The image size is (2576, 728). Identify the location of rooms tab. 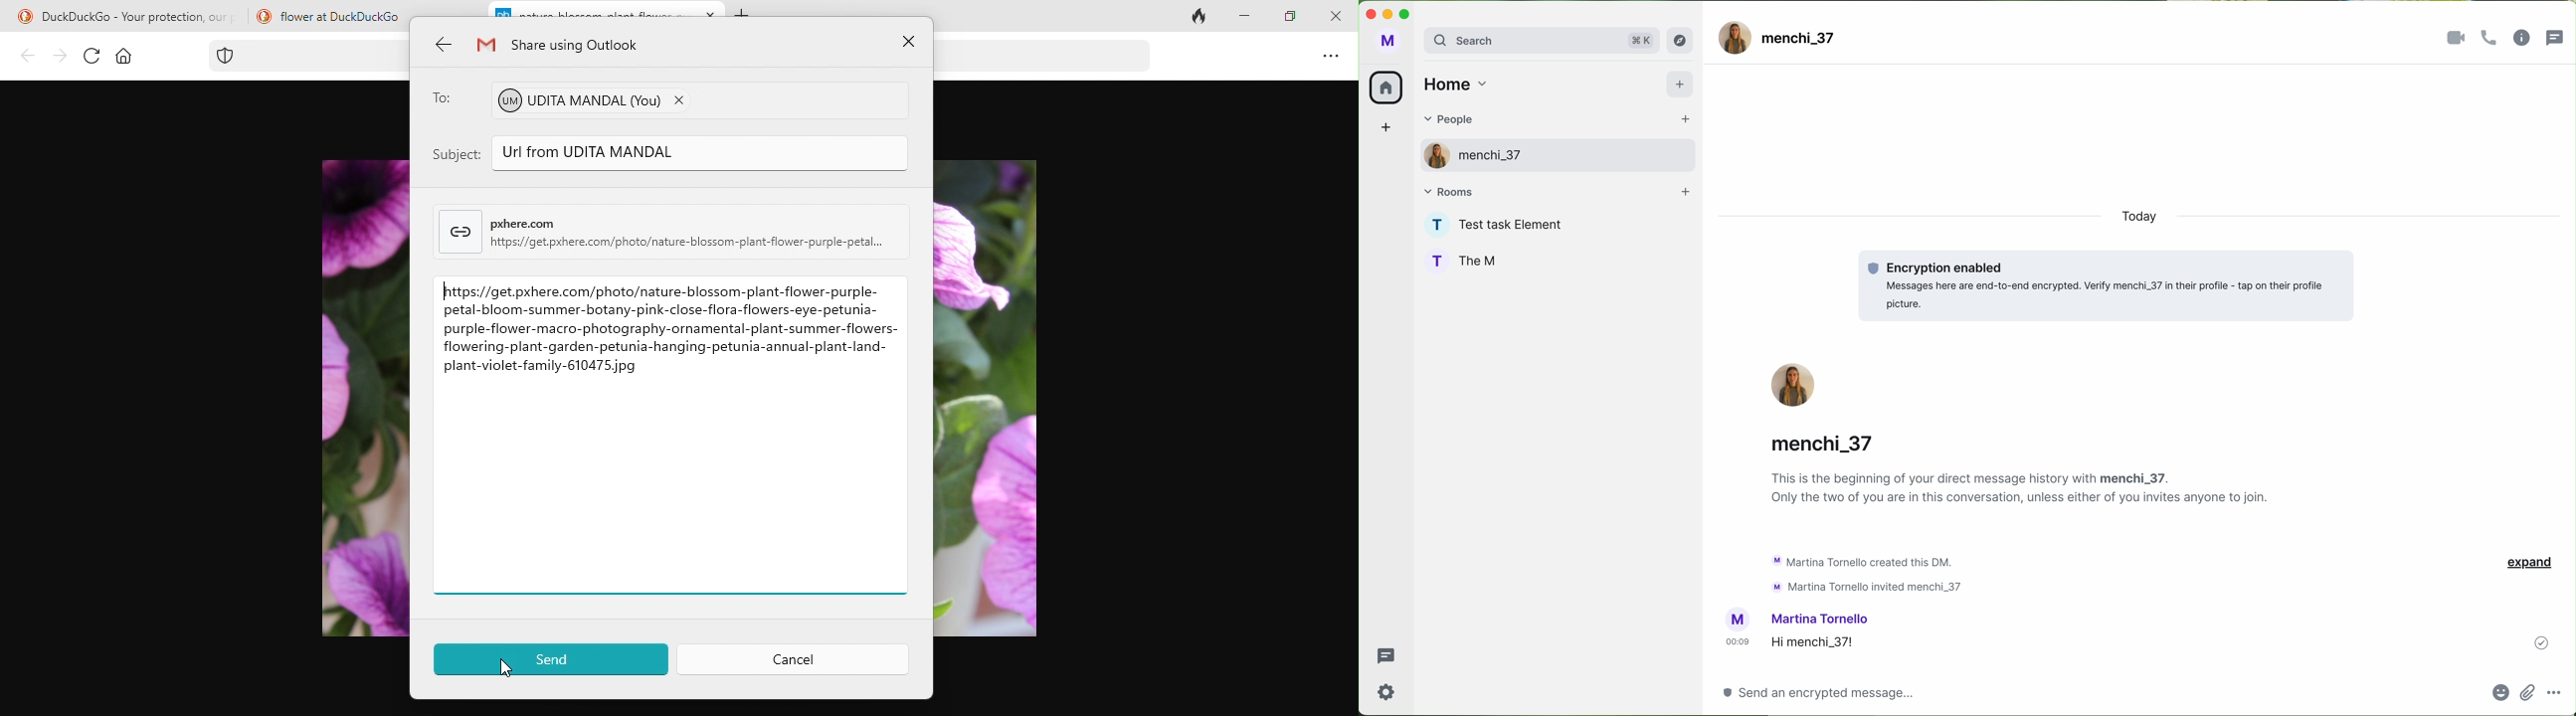
(1511, 191).